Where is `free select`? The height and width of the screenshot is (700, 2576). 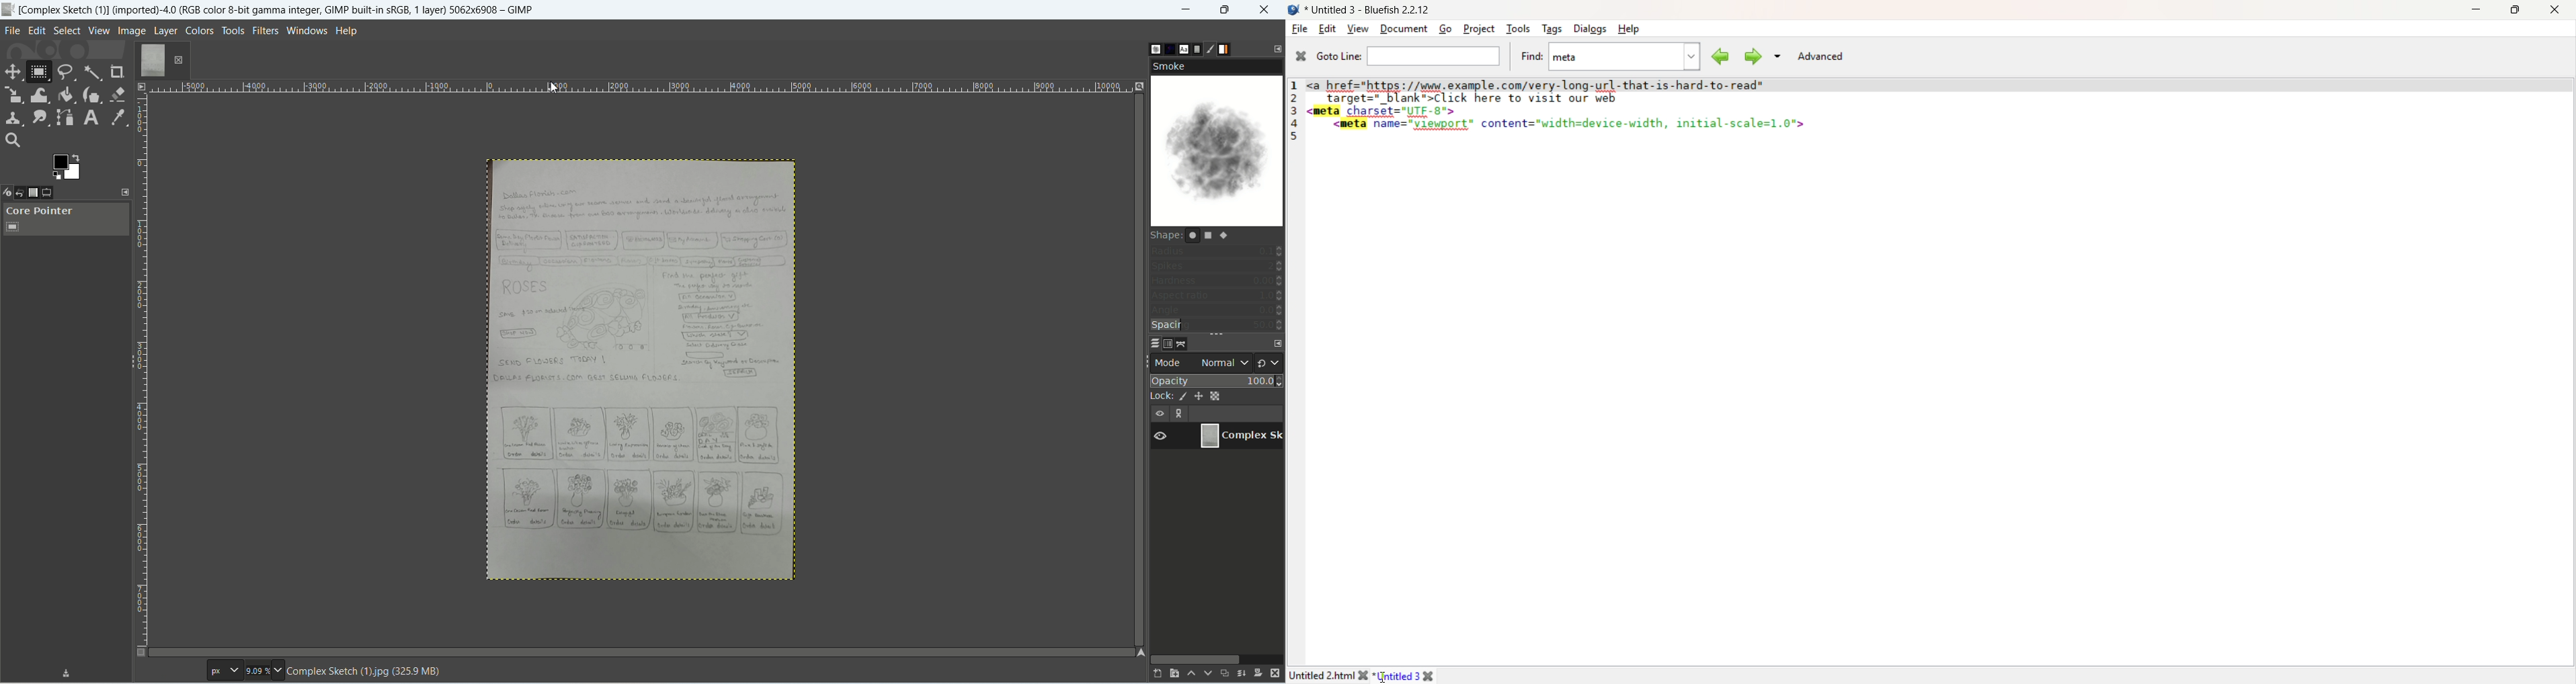 free select is located at coordinates (64, 74).